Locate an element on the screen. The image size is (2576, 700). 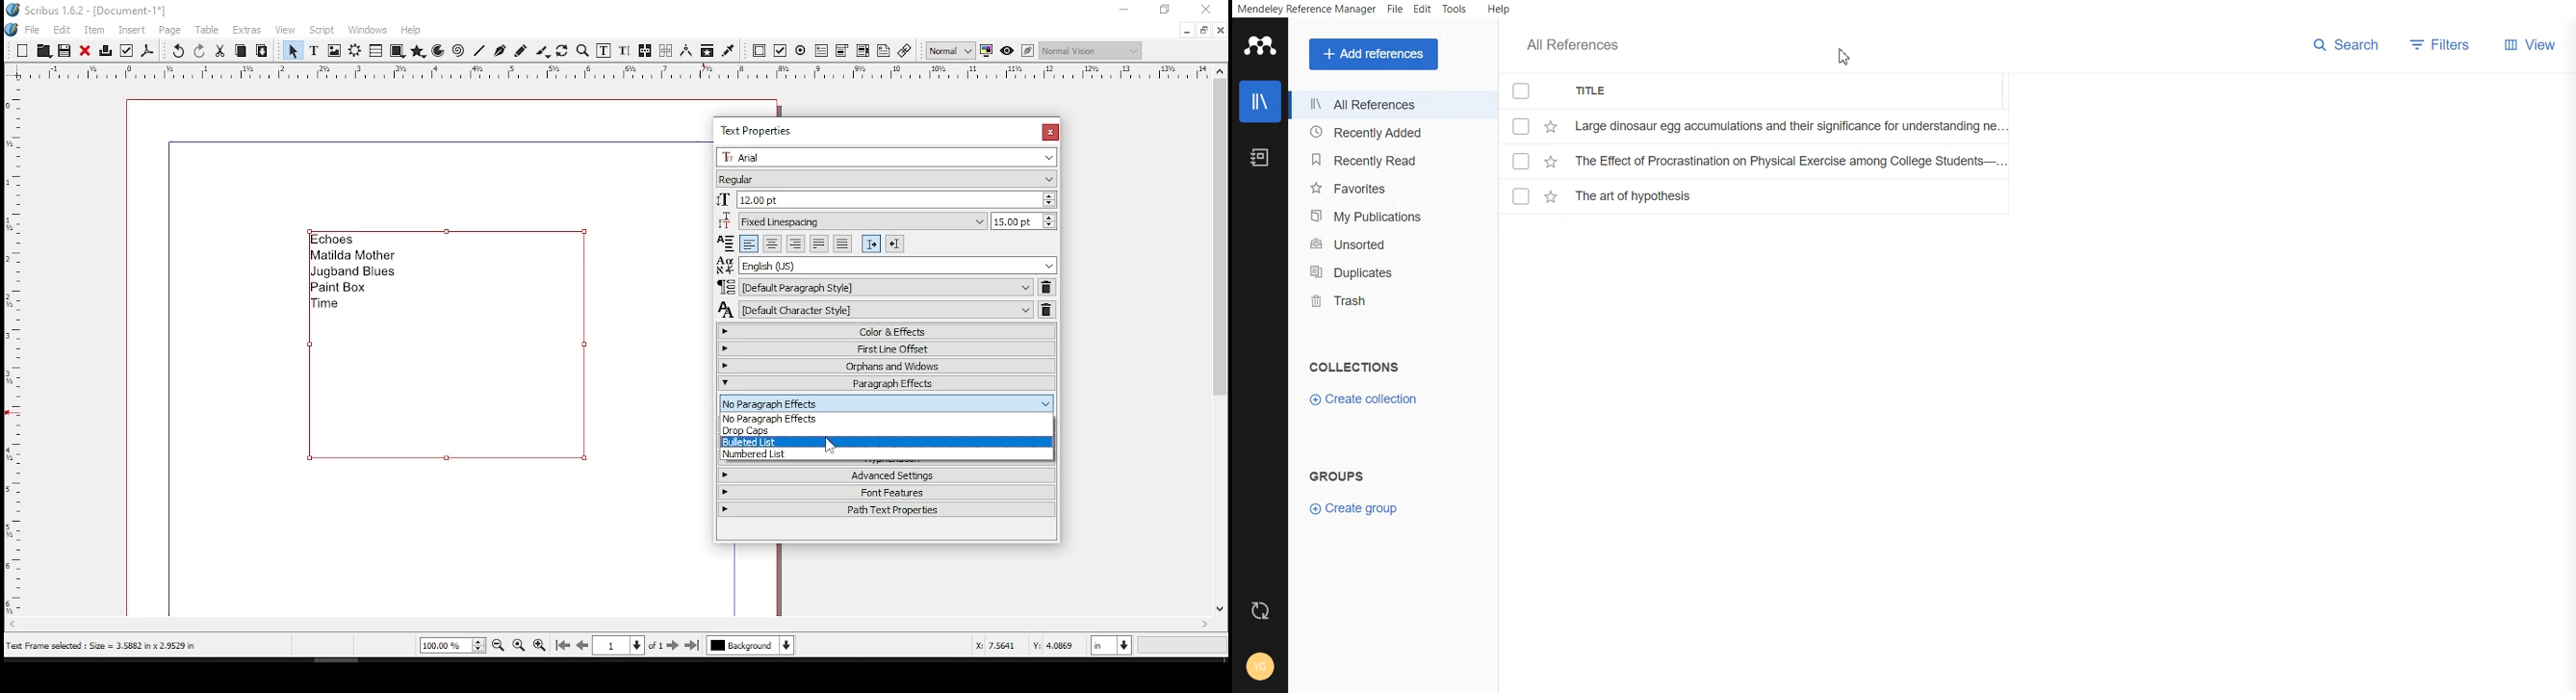
edit is located at coordinates (63, 29).